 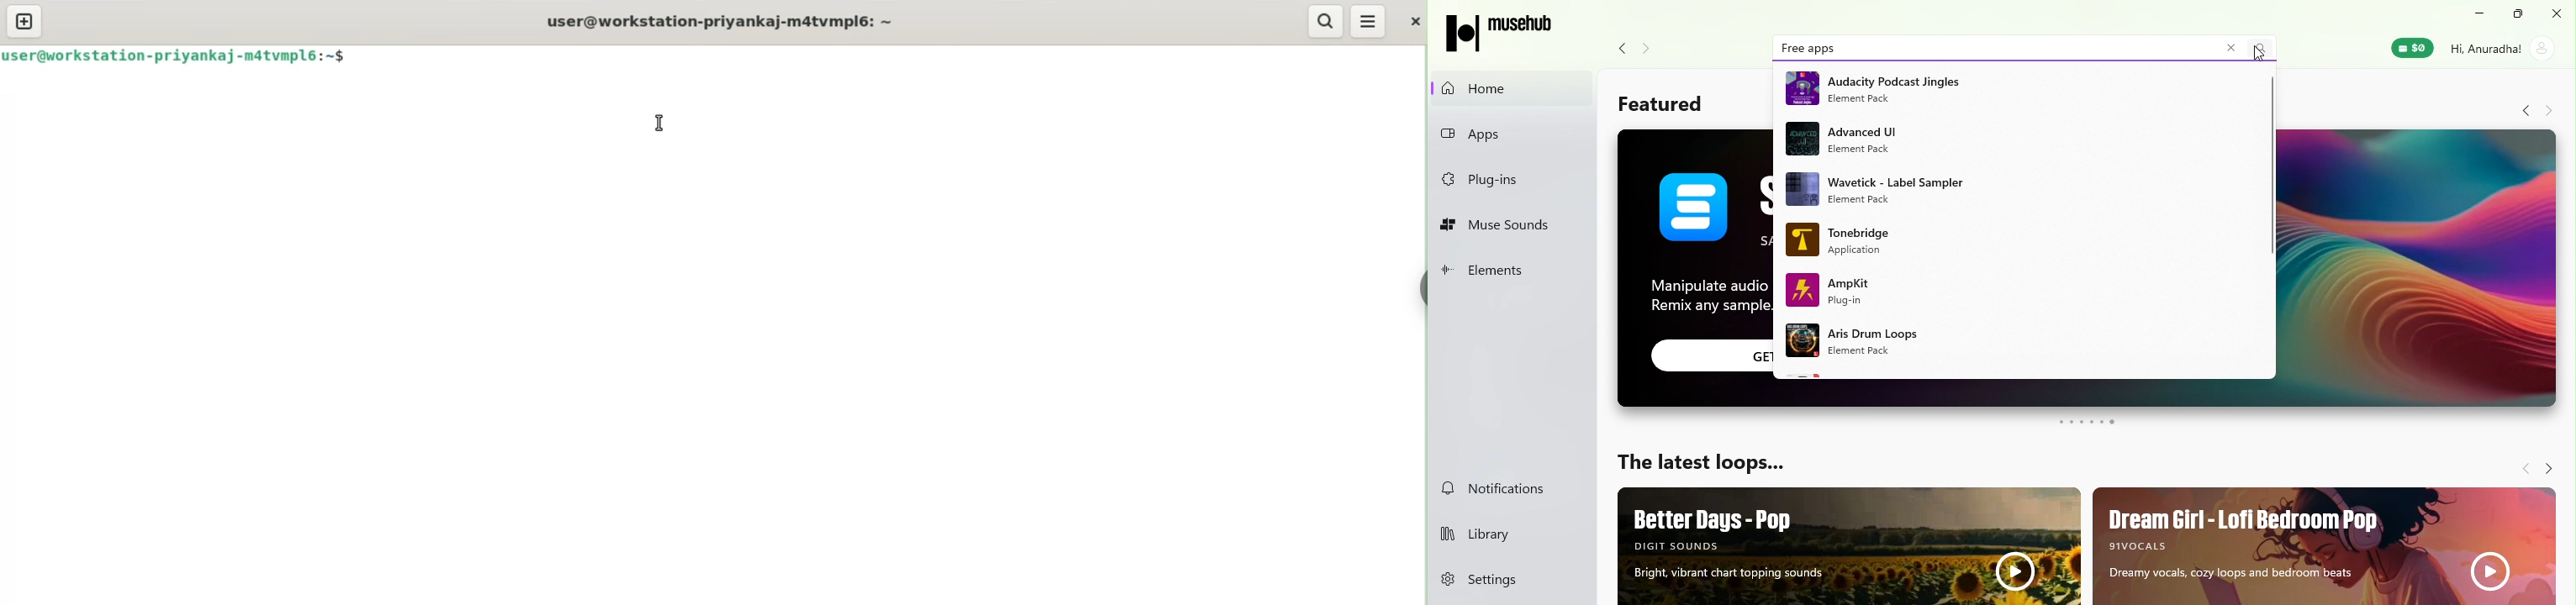 I want to click on Ad, so click(x=2002, y=345).